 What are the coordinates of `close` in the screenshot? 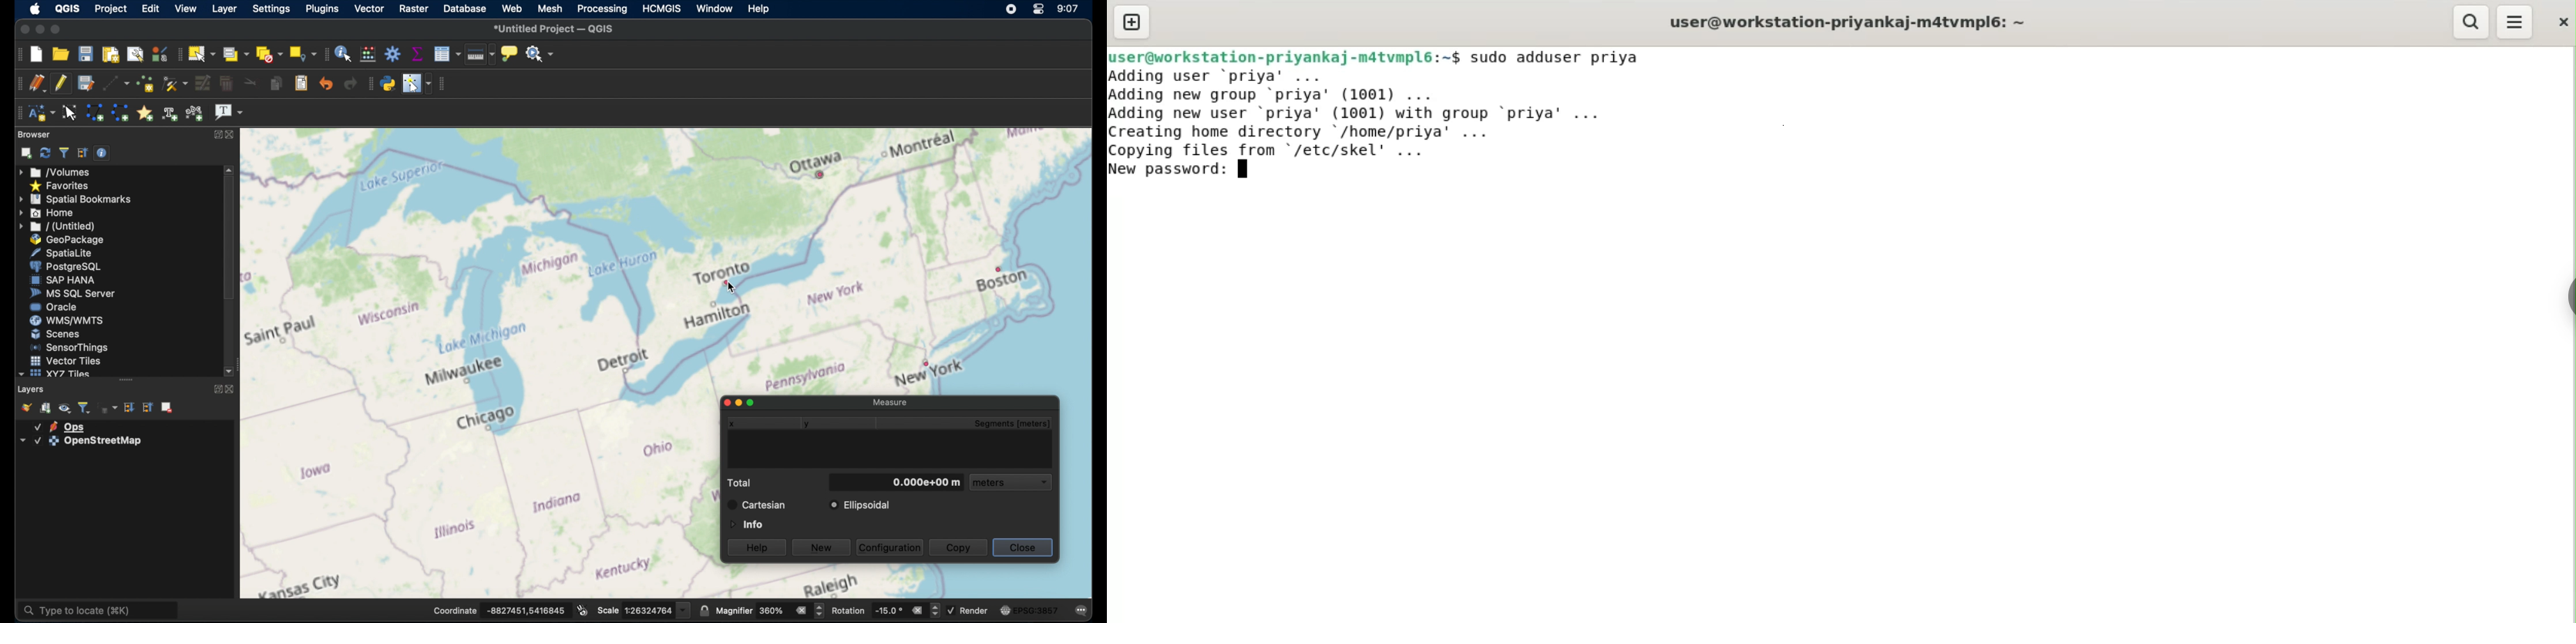 It's located at (723, 403).